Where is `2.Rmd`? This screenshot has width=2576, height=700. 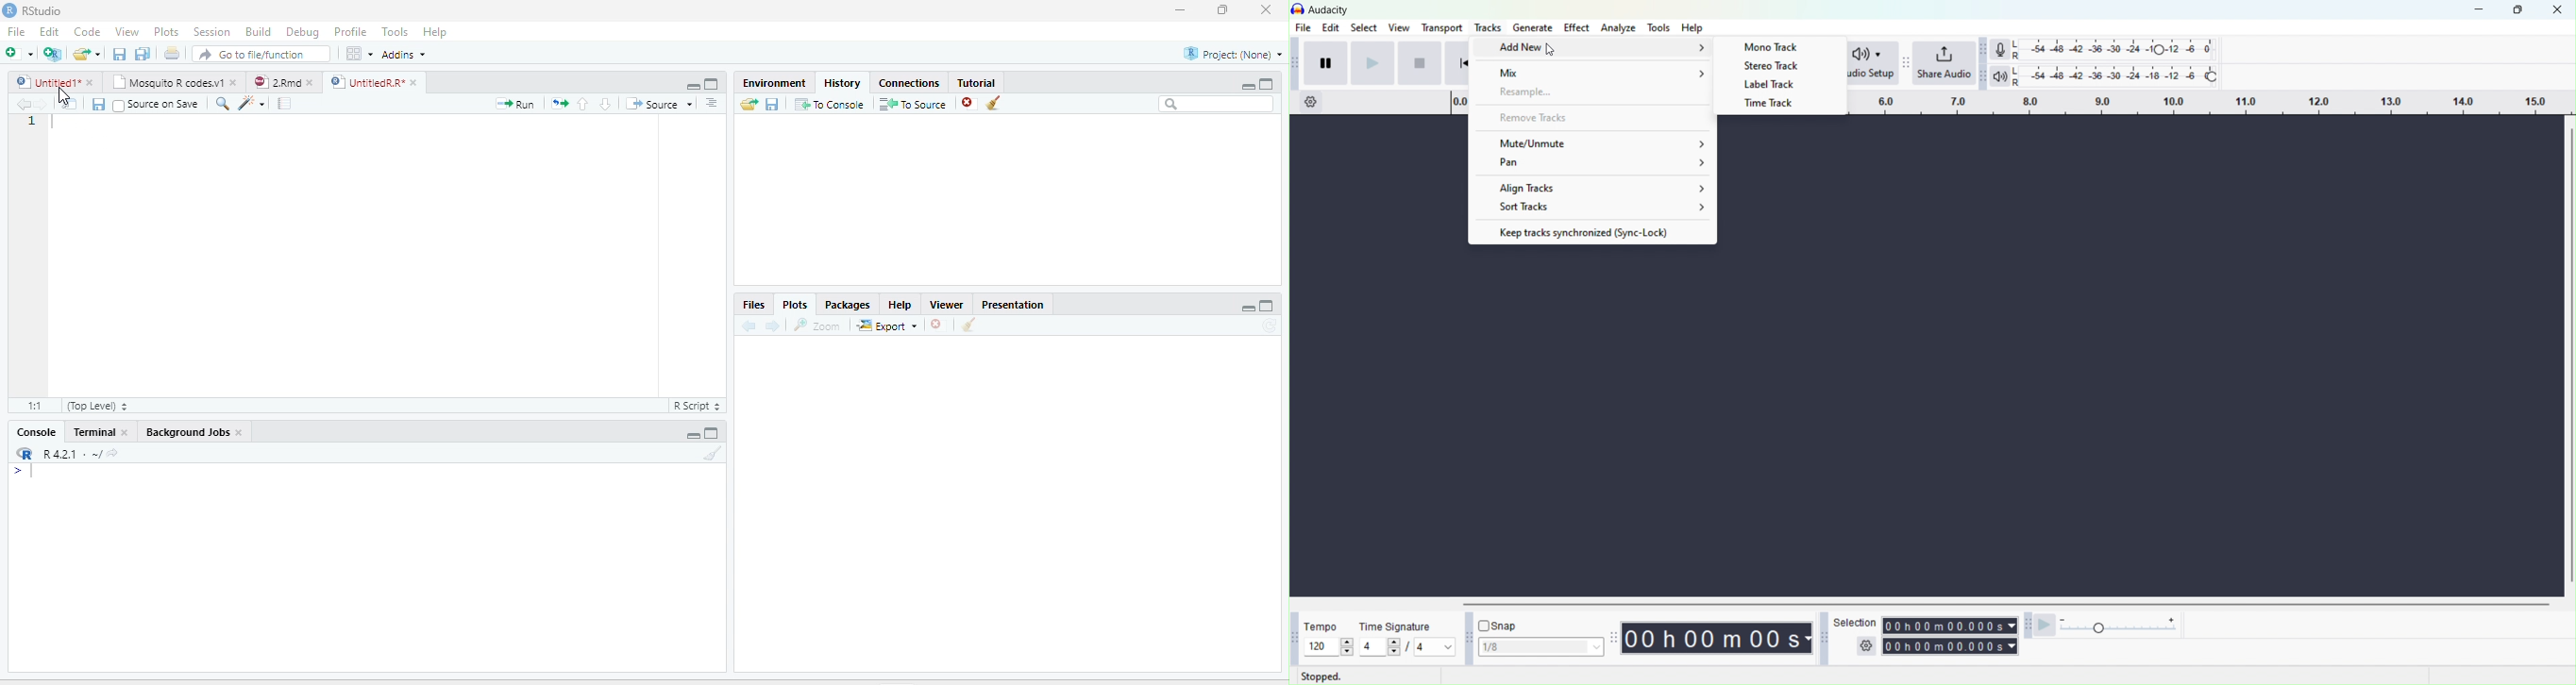 2.Rmd is located at coordinates (275, 82).